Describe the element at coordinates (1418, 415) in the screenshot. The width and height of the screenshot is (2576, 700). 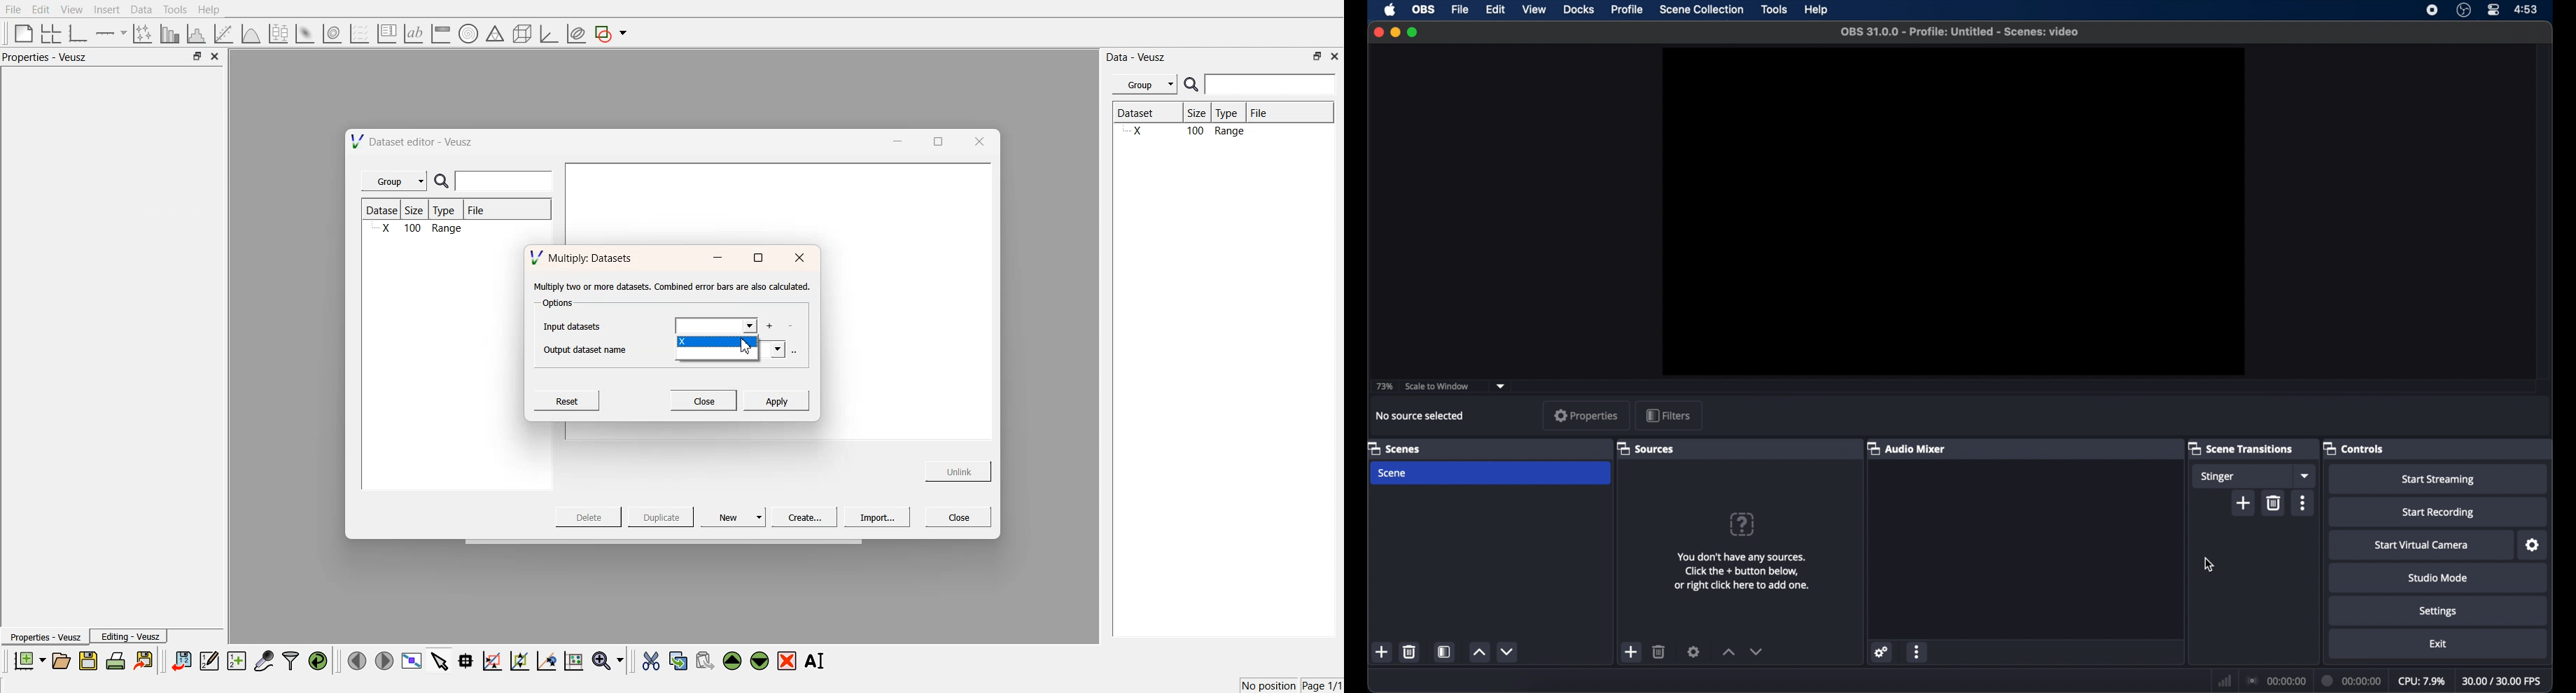
I see `no source selected` at that location.